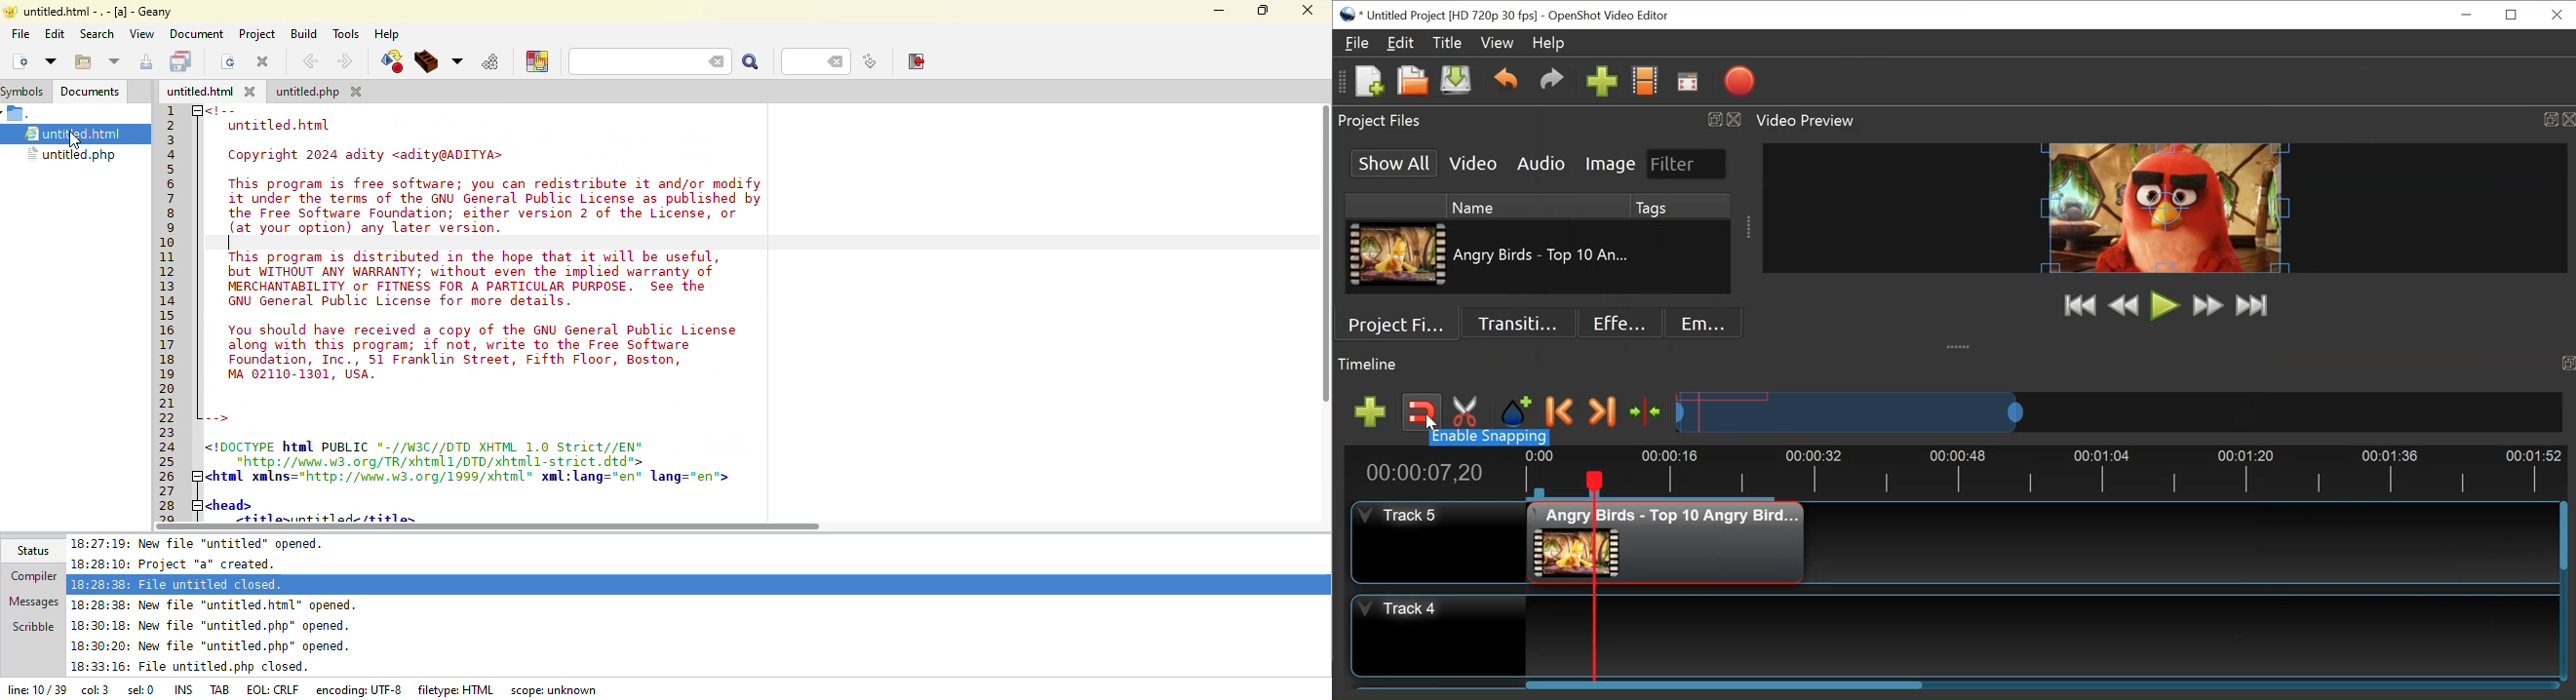  I want to click on save current fle, so click(145, 61).